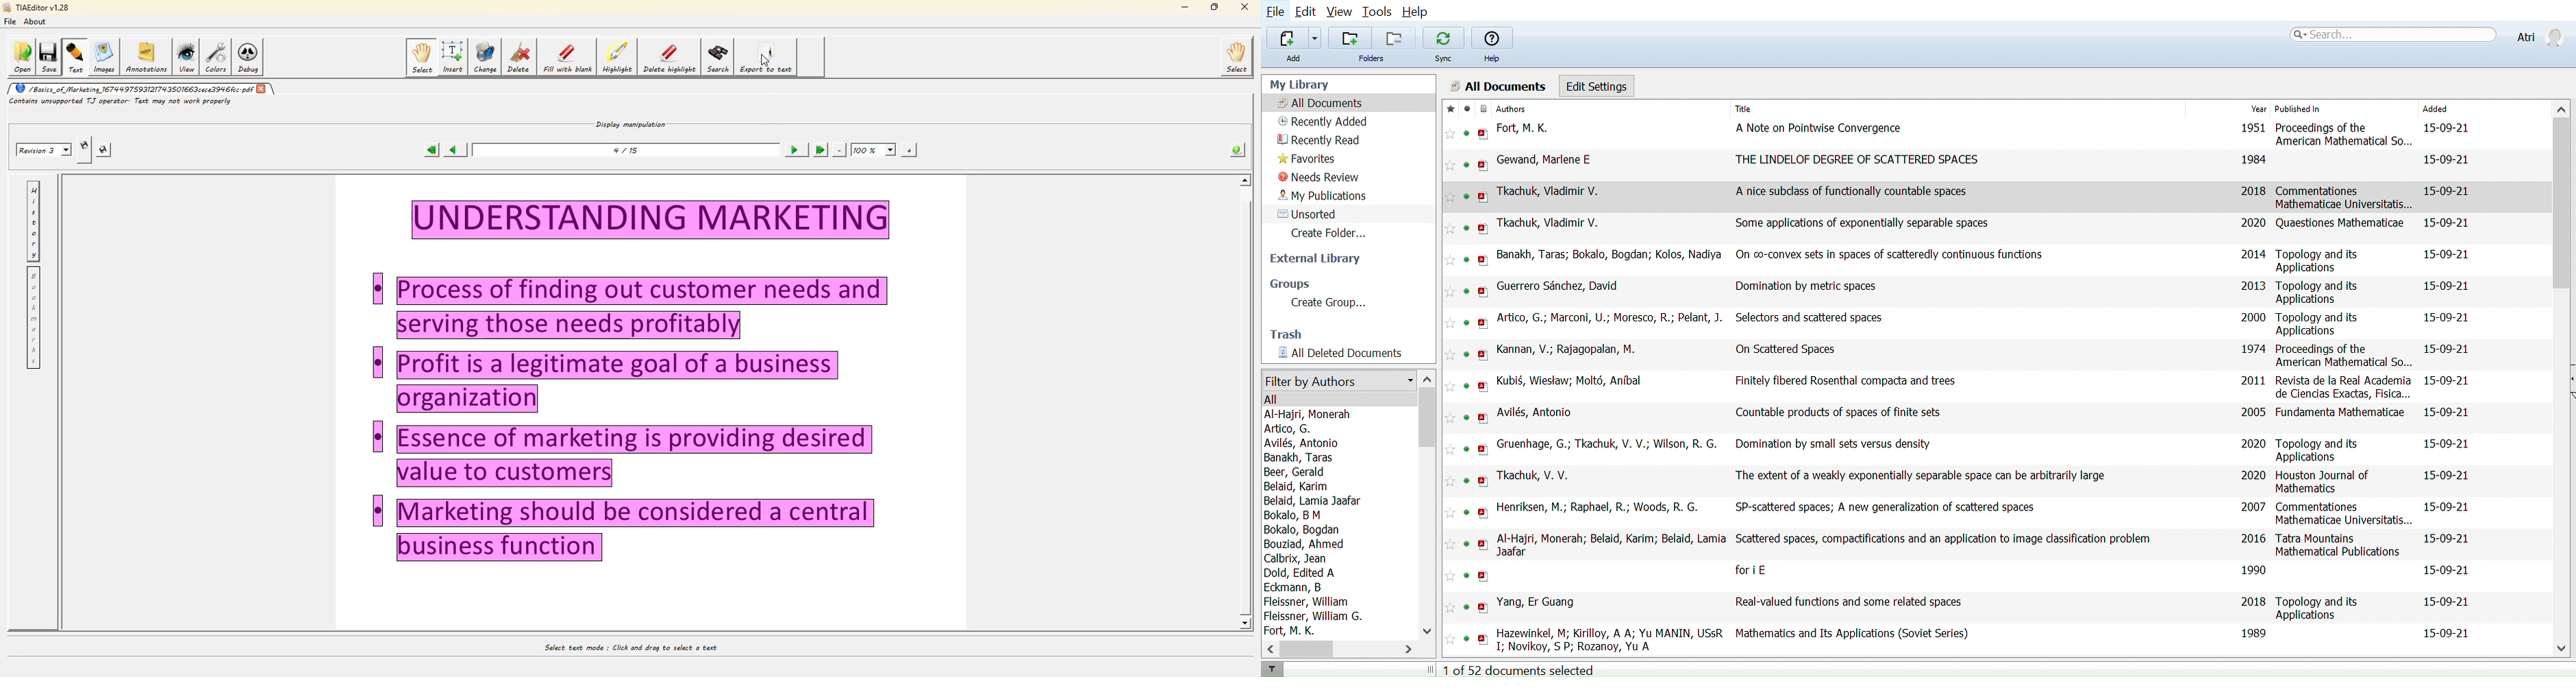 This screenshot has width=2576, height=700. What do you see at coordinates (2448, 158) in the screenshot?
I see `15-09-21` at bounding box center [2448, 158].